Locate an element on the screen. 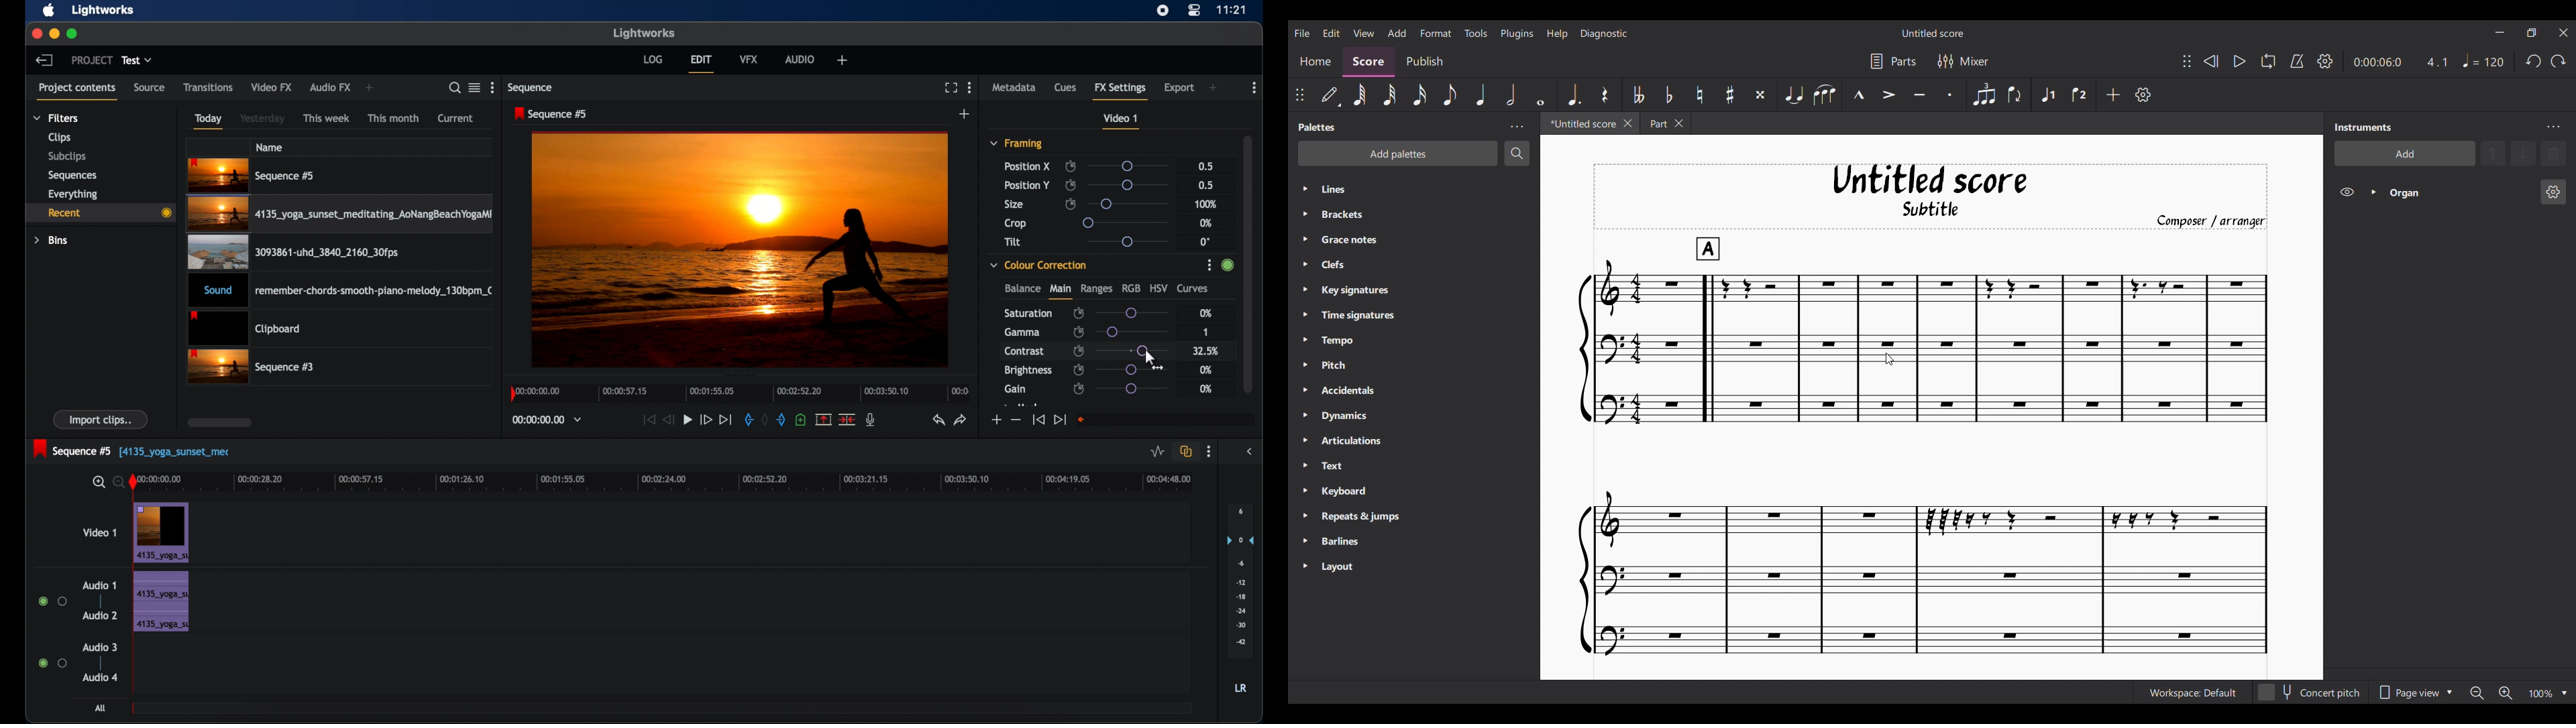 Image resolution: width=2576 pixels, height=728 pixels. Instruments panel settings is located at coordinates (2553, 127).